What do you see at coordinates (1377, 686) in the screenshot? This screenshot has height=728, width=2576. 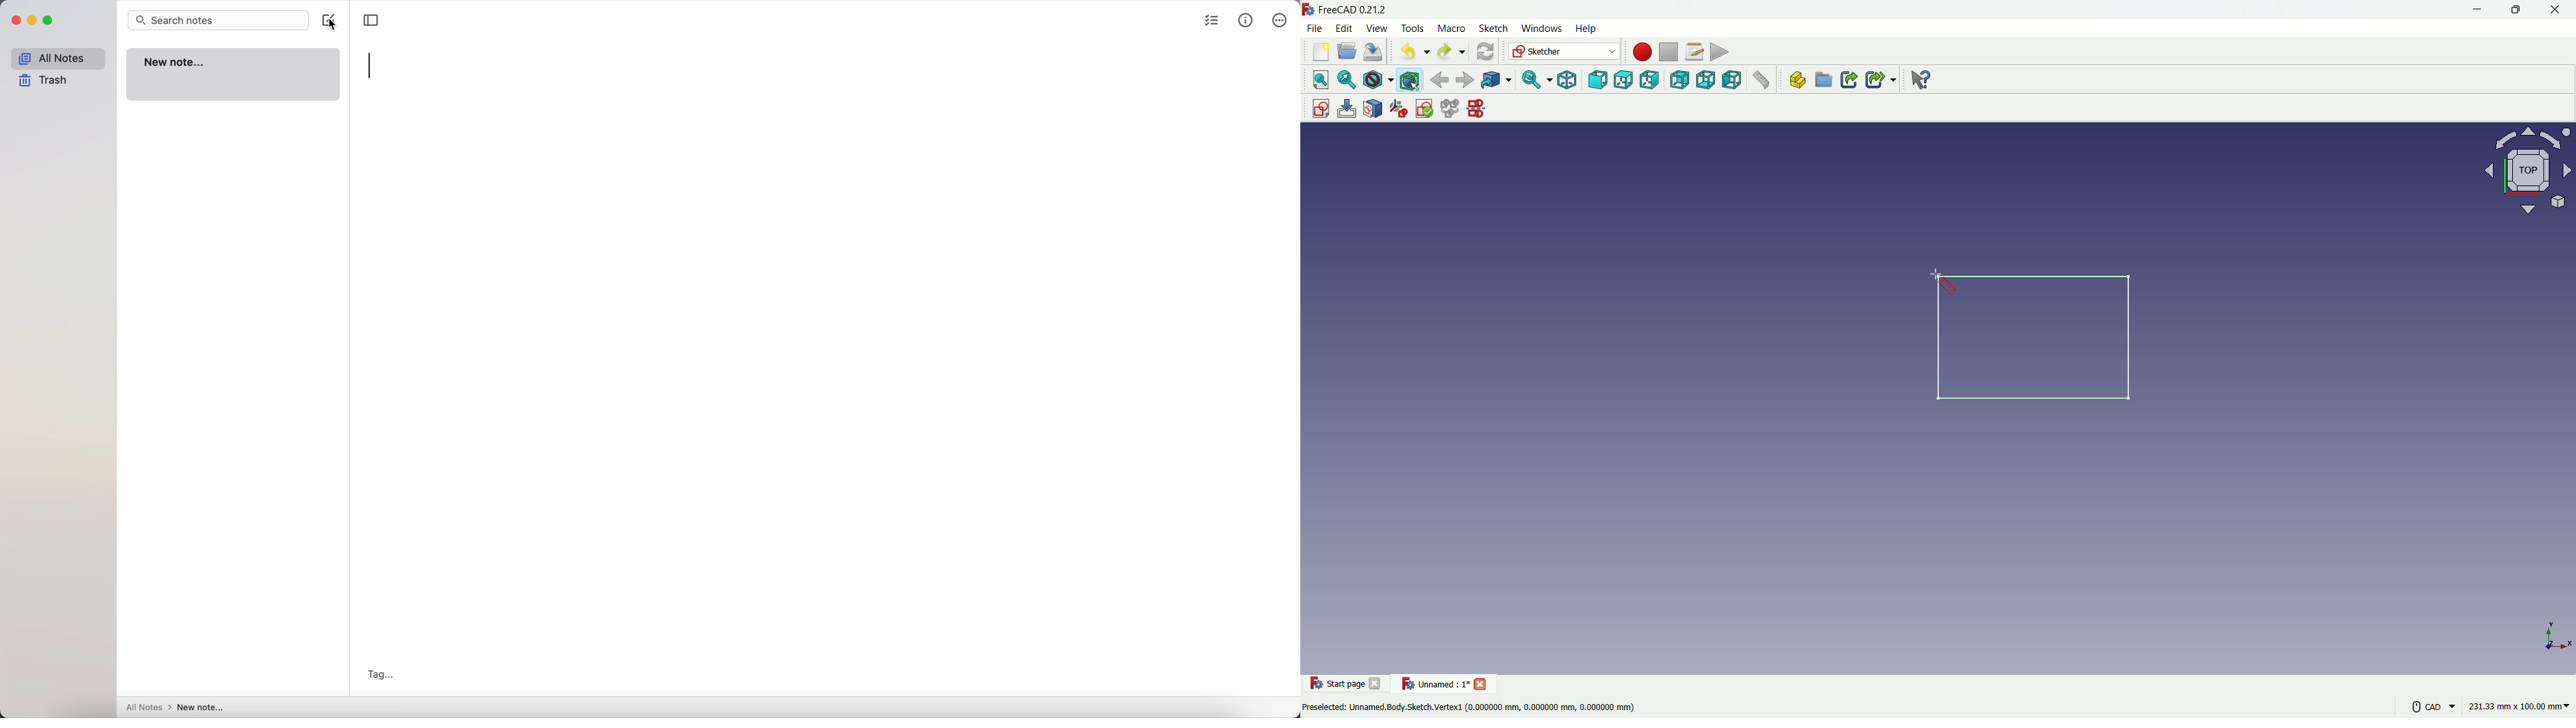 I see `close start page` at bounding box center [1377, 686].